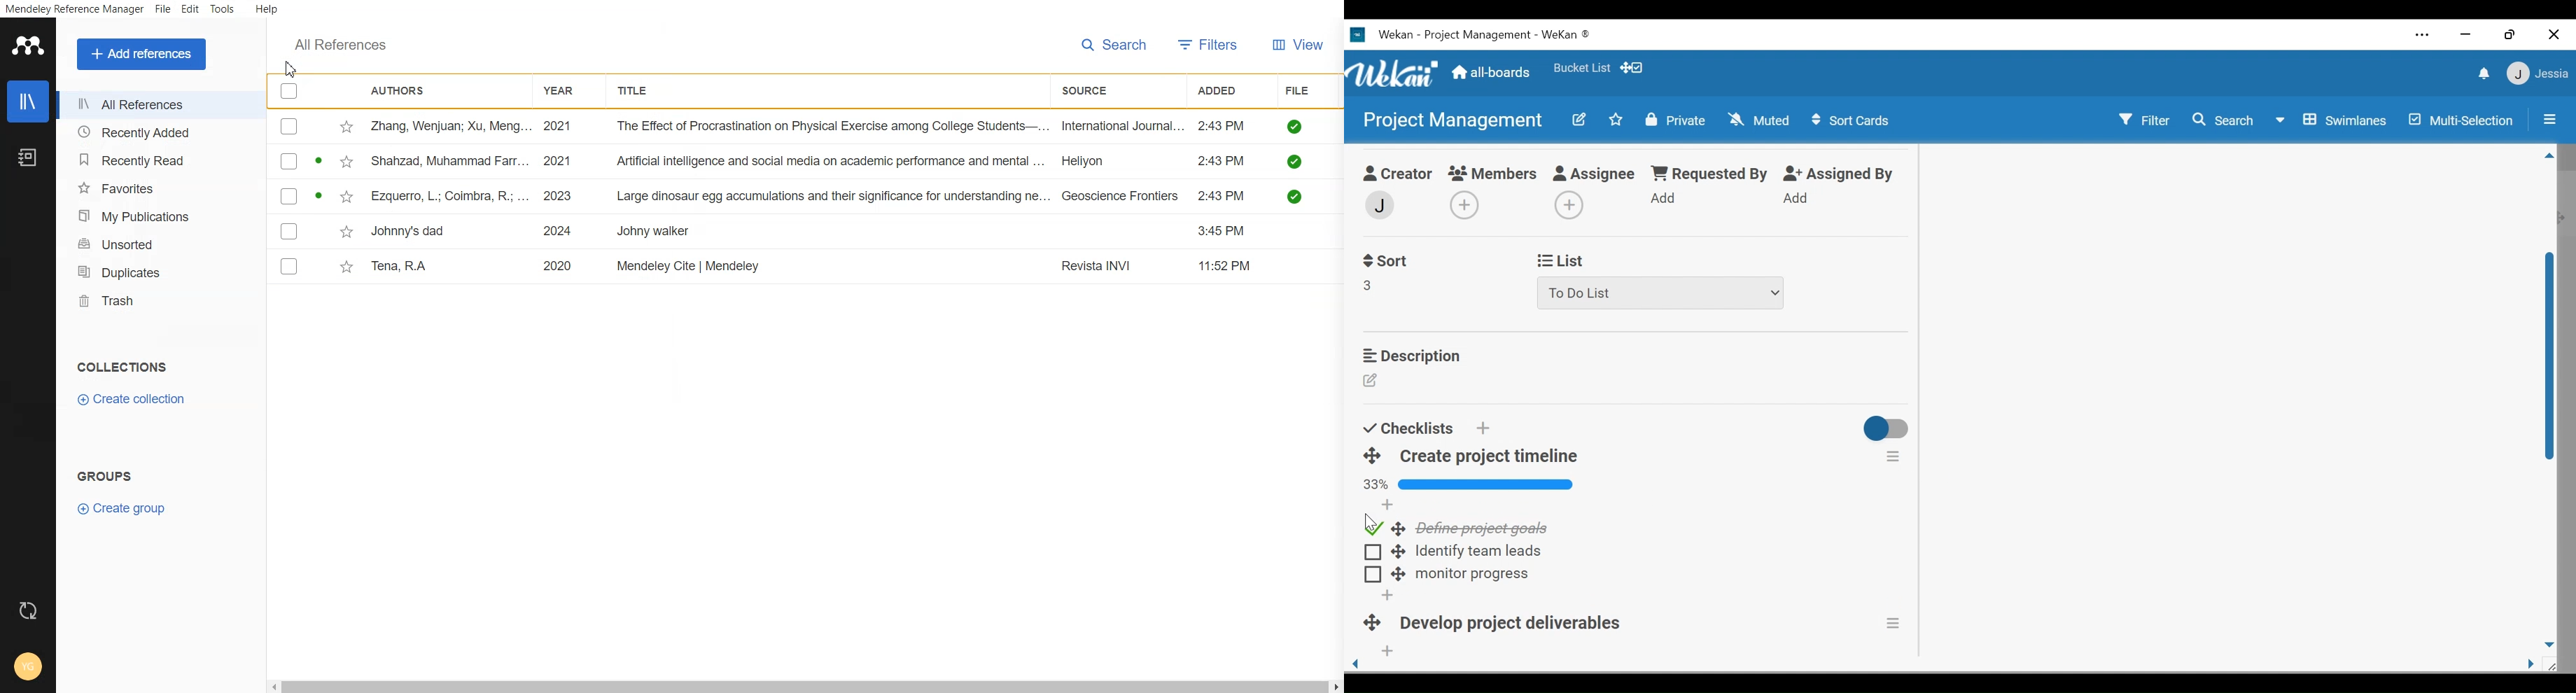 The height and width of the screenshot is (700, 2576). I want to click on List dropdown menu, so click(1662, 293).